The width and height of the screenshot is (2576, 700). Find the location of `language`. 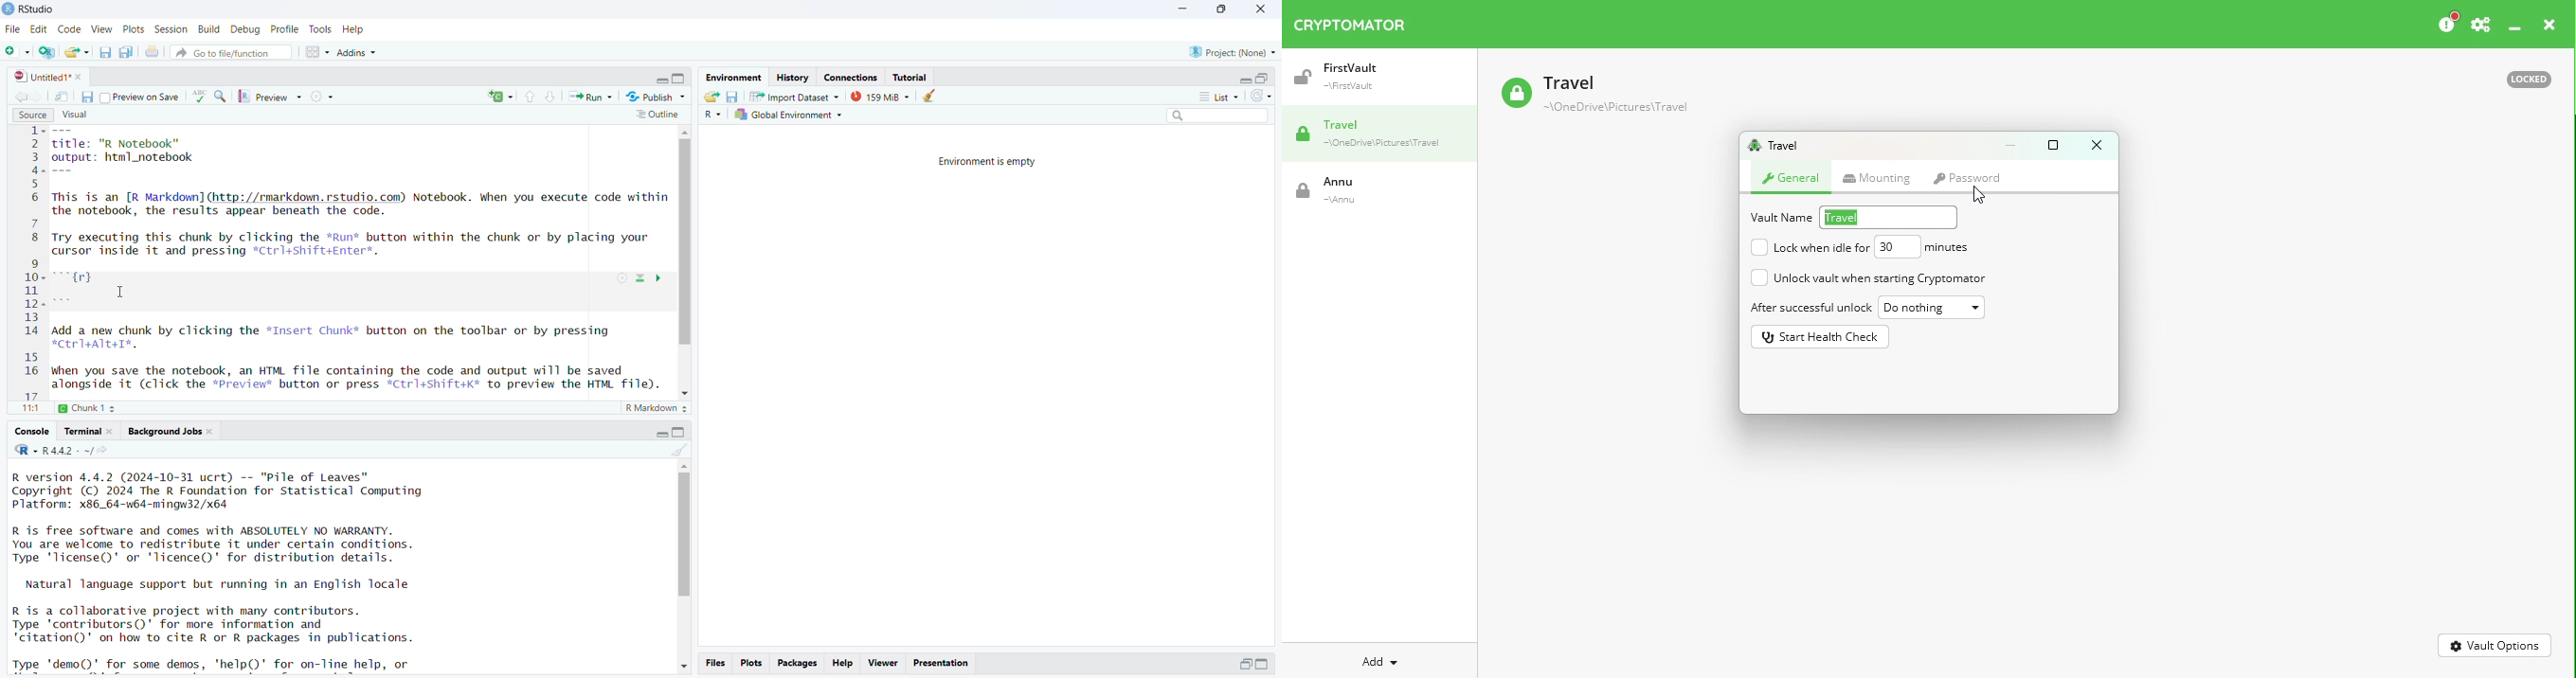

language is located at coordinates (200, 96).